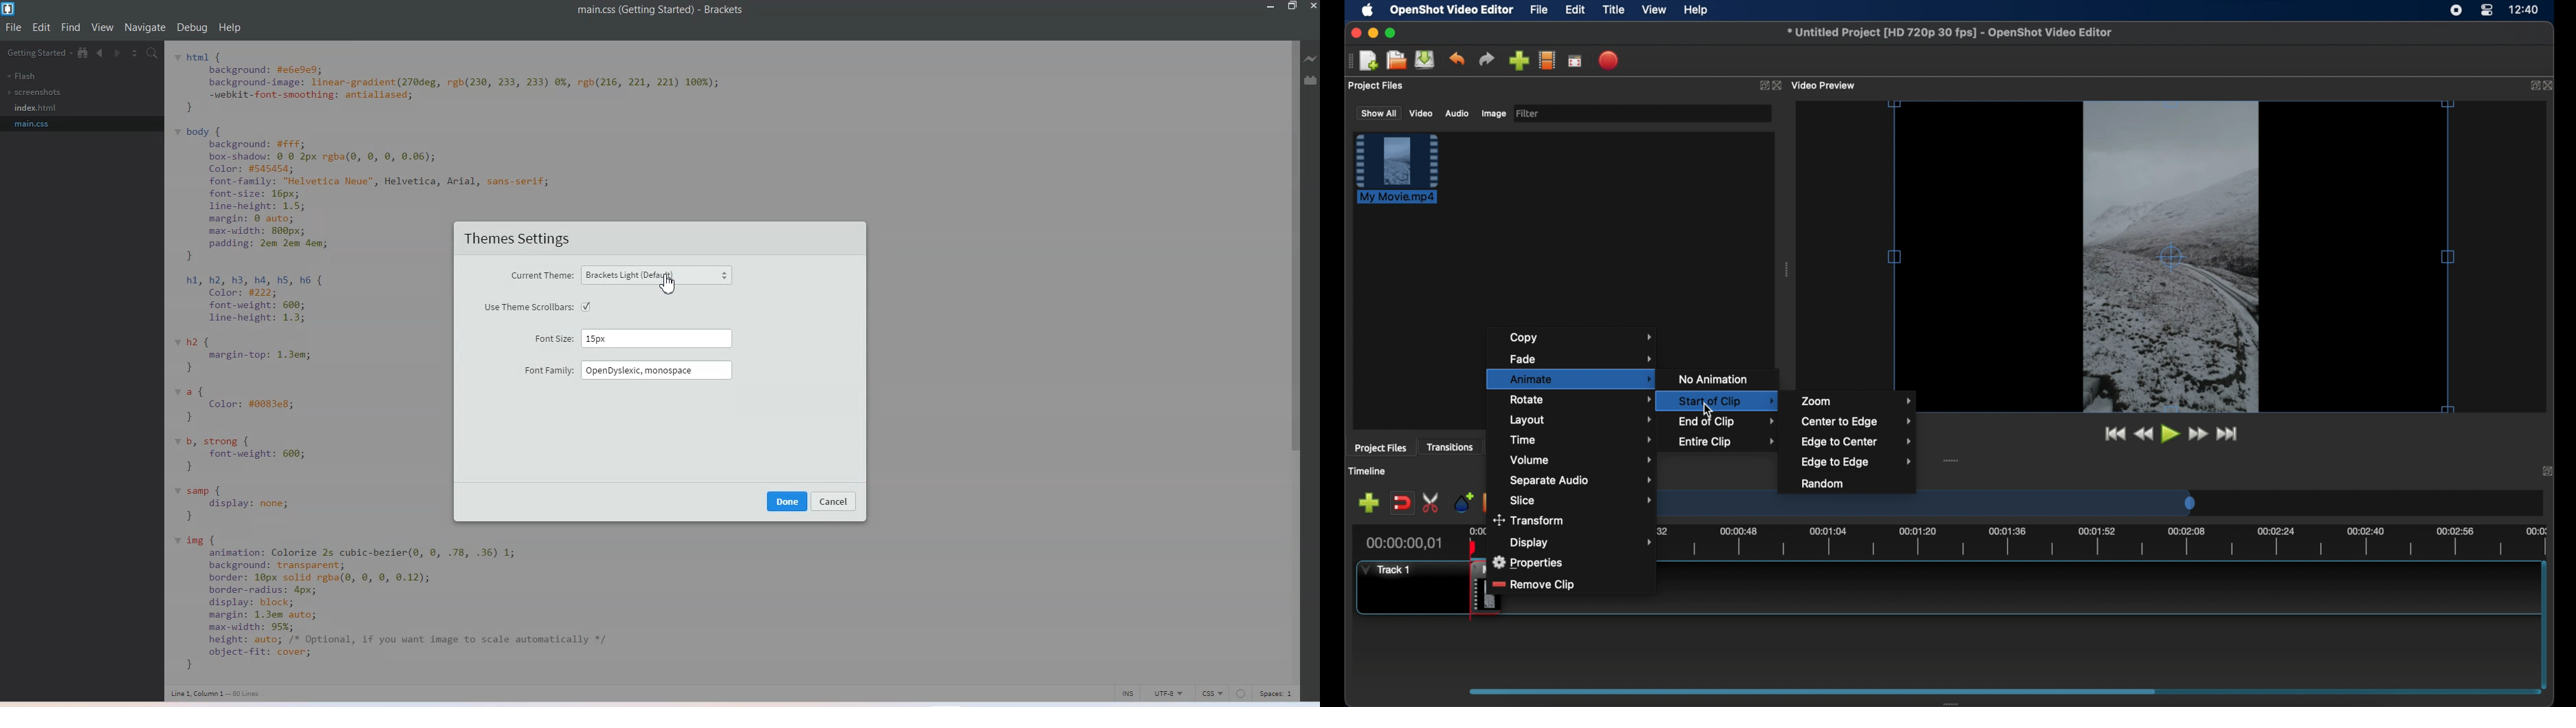 This screenshot has width=2576, height=728. Describe the element at coordinates (837, 501) in the screenshot. I see `cancel` at that location.